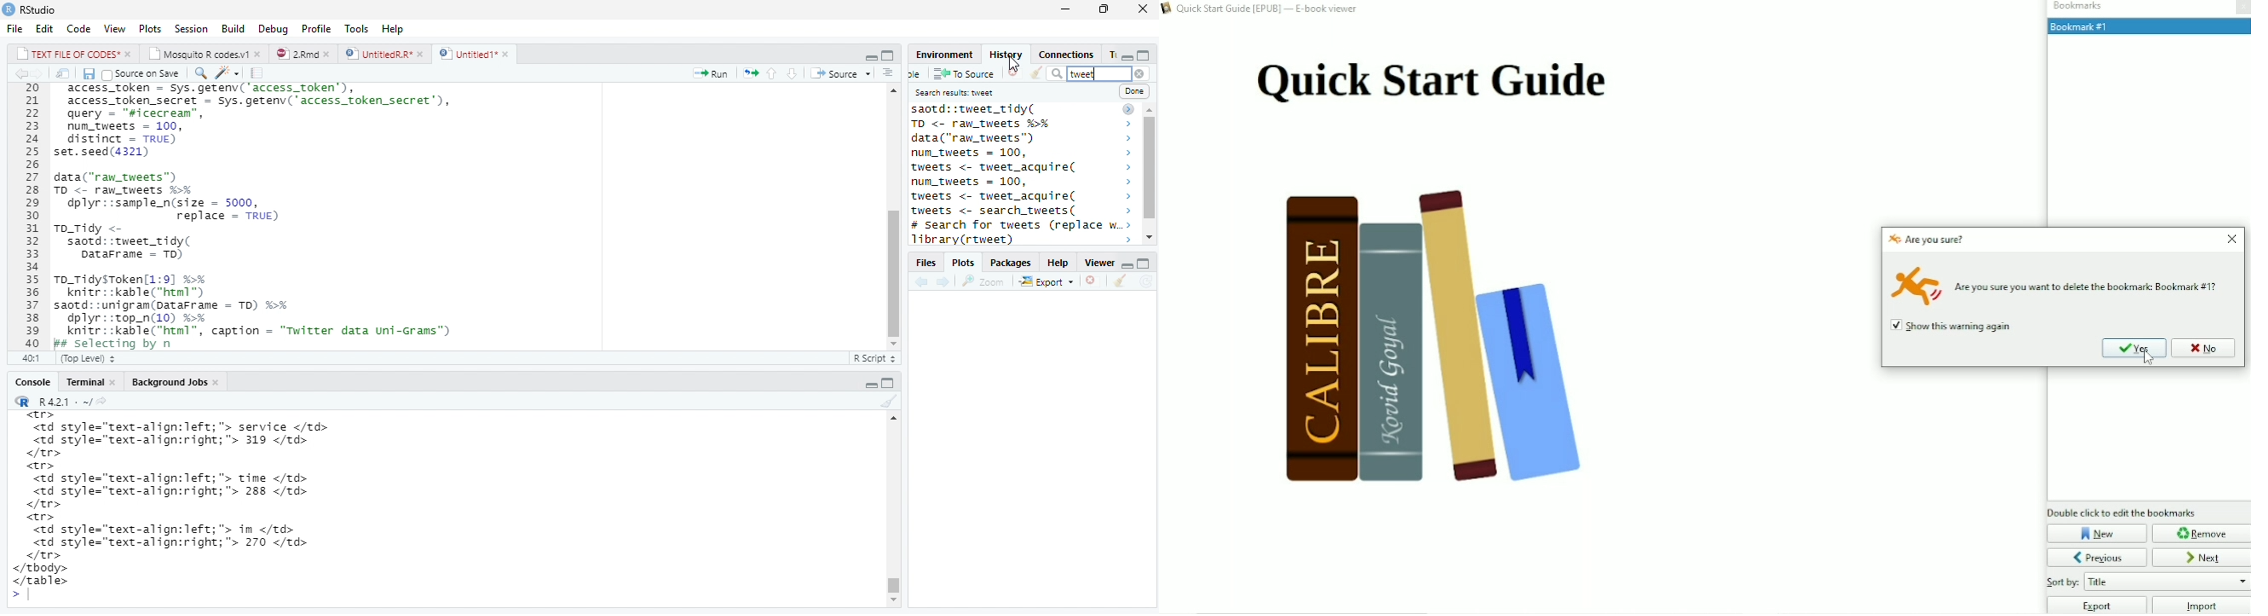 The height and width of the screenshot is (616, 2268). What do you see at coordinates (2203, 534) in the screenshot?
I see `Remove` at bounding box center [2203, 534].